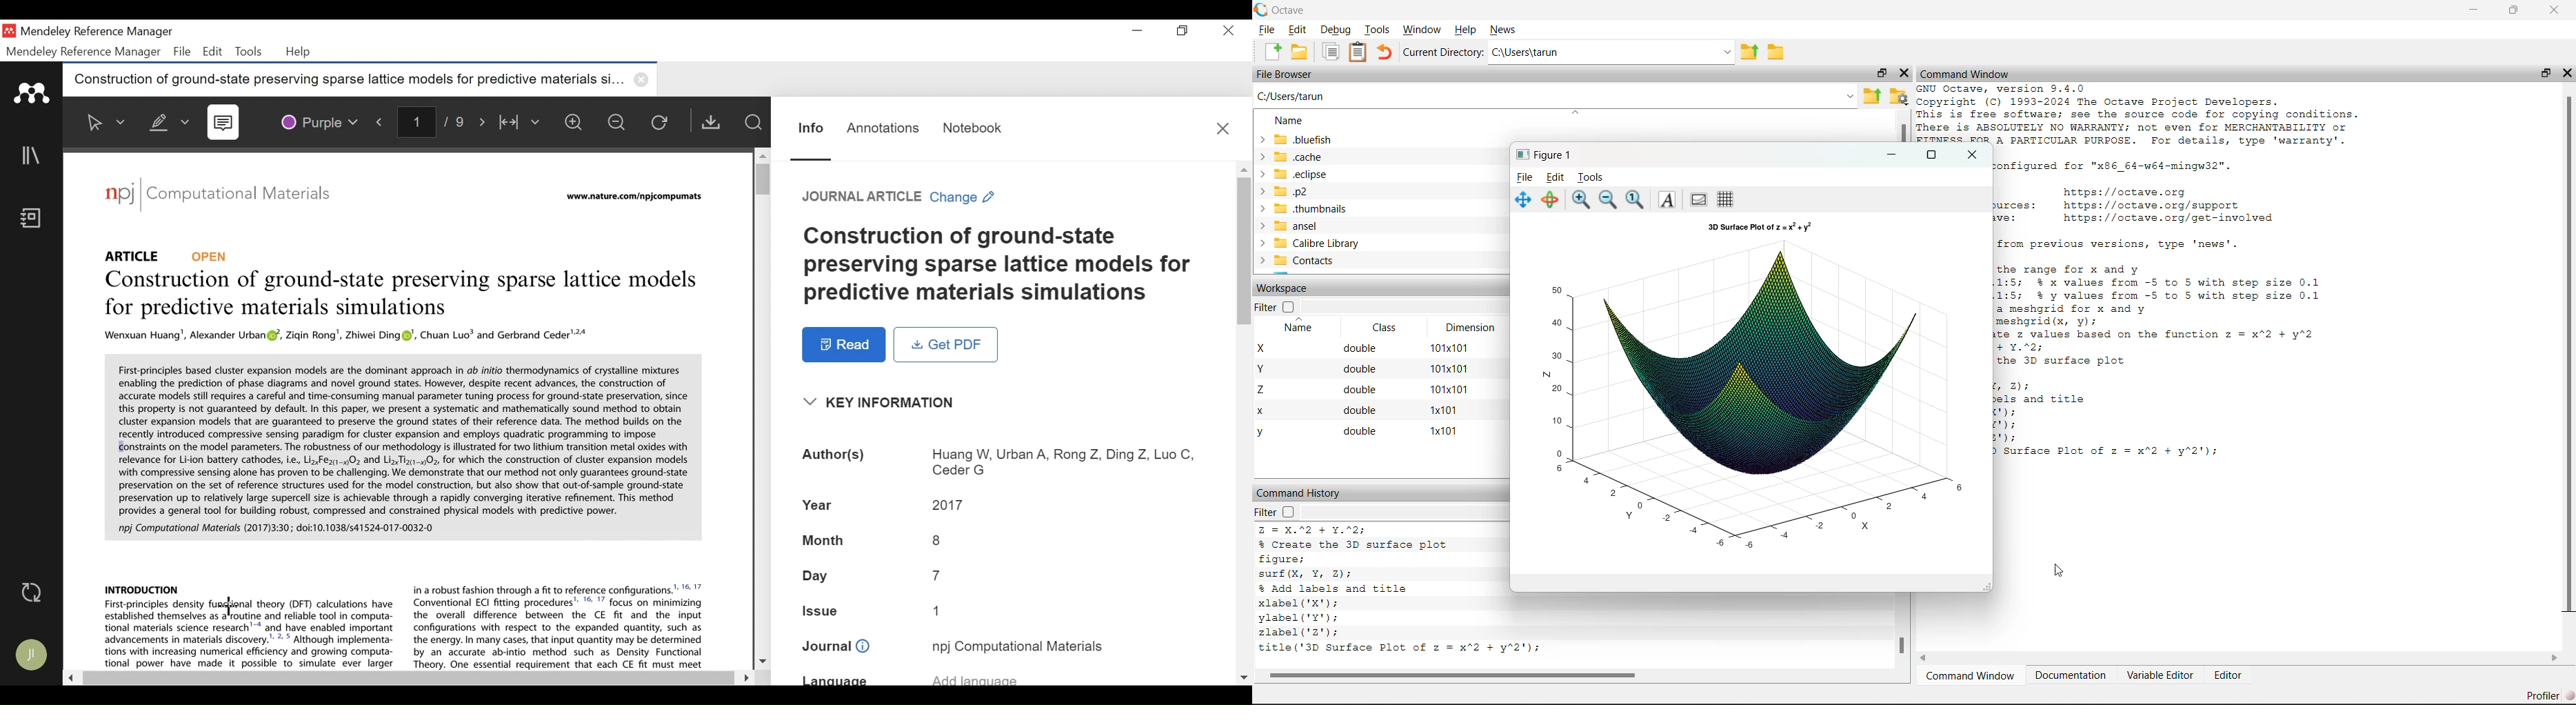 The height and width of the screenshot is (728, 2576). I want to click on Edit, so click(1555, 177).